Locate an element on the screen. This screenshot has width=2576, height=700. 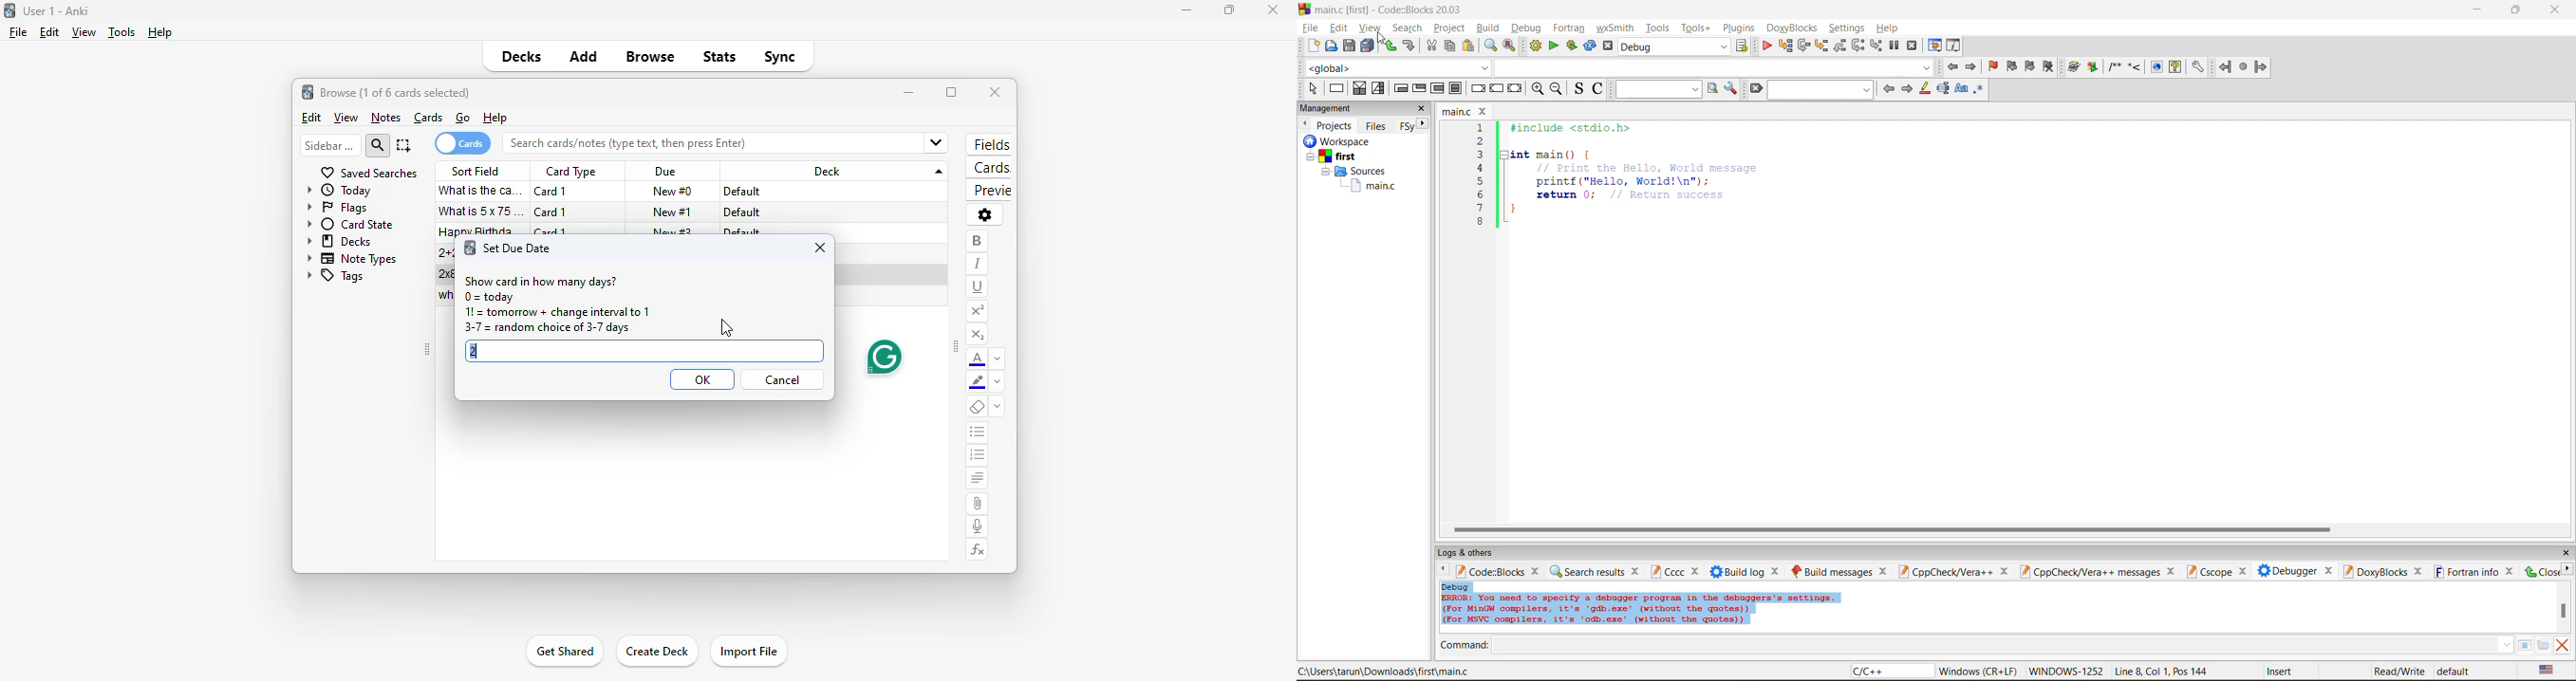
select formatting to remove is located at coordinates (998, 408).